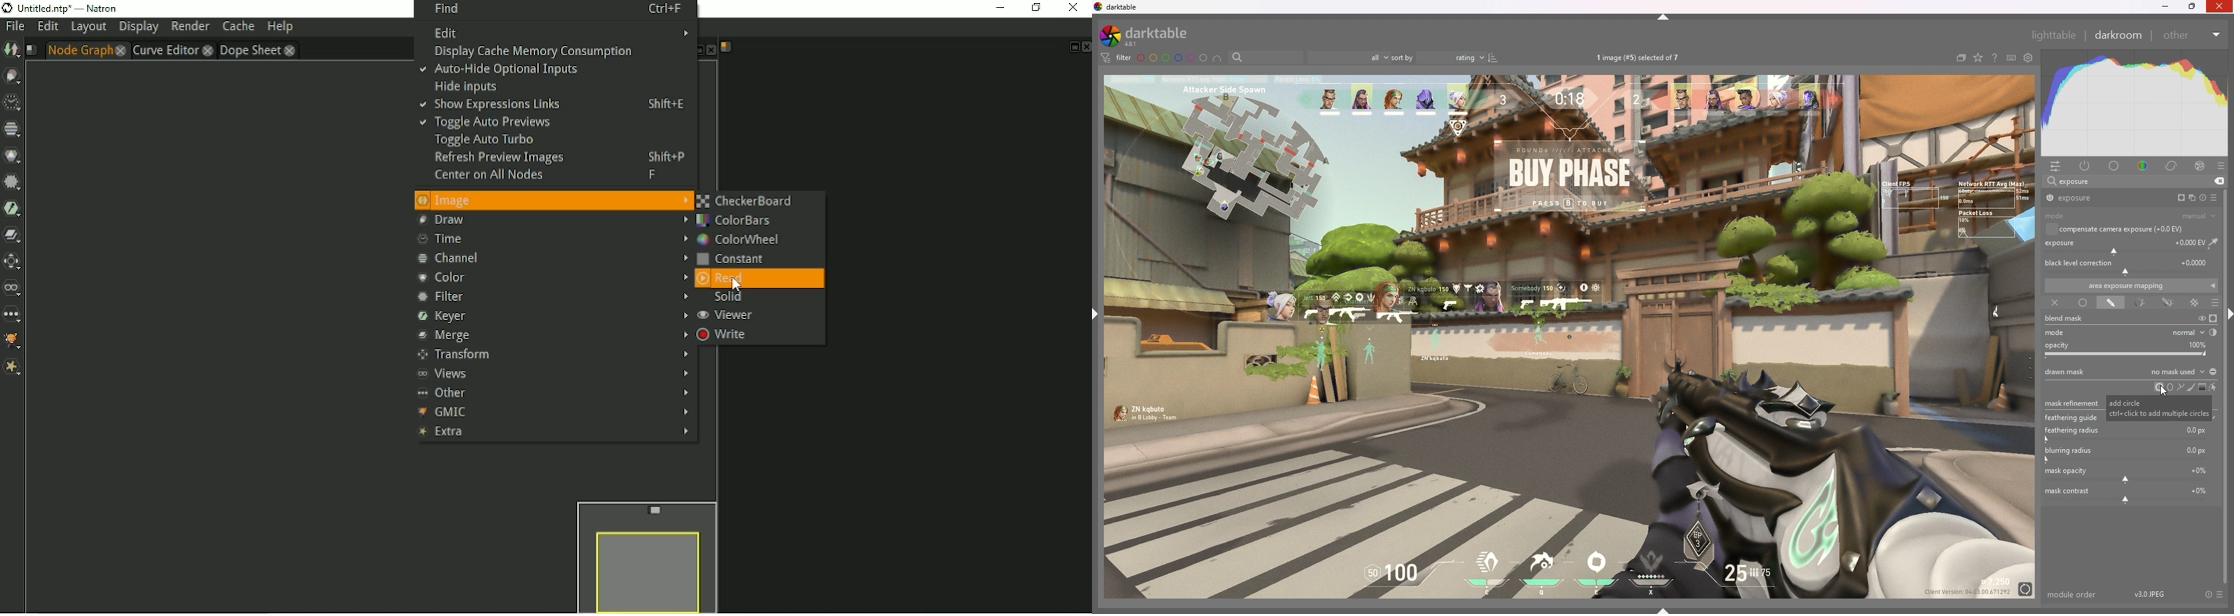  Describe the element at coordinates (2221, 7) in the screenshot. I see `` at that location.